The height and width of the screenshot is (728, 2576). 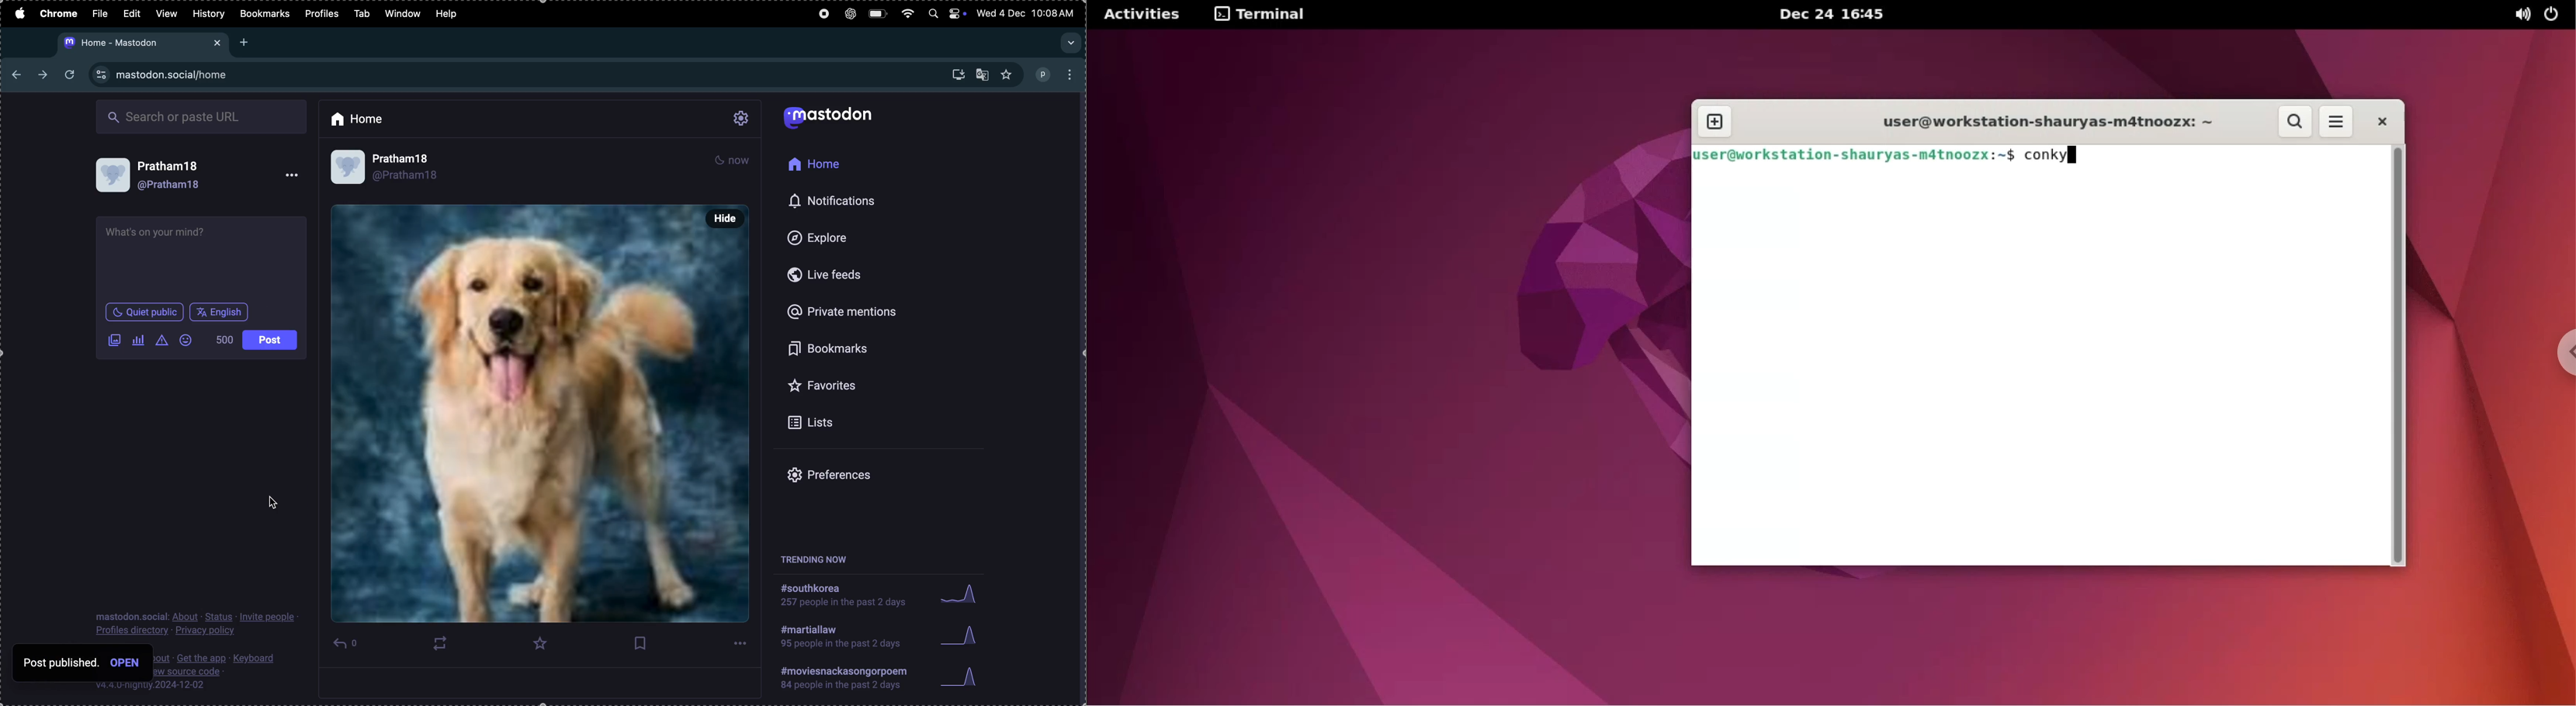 What do you see at coordinates (983, 73) in the screenshot?
I see `translate` at bounding box center [983, 73].